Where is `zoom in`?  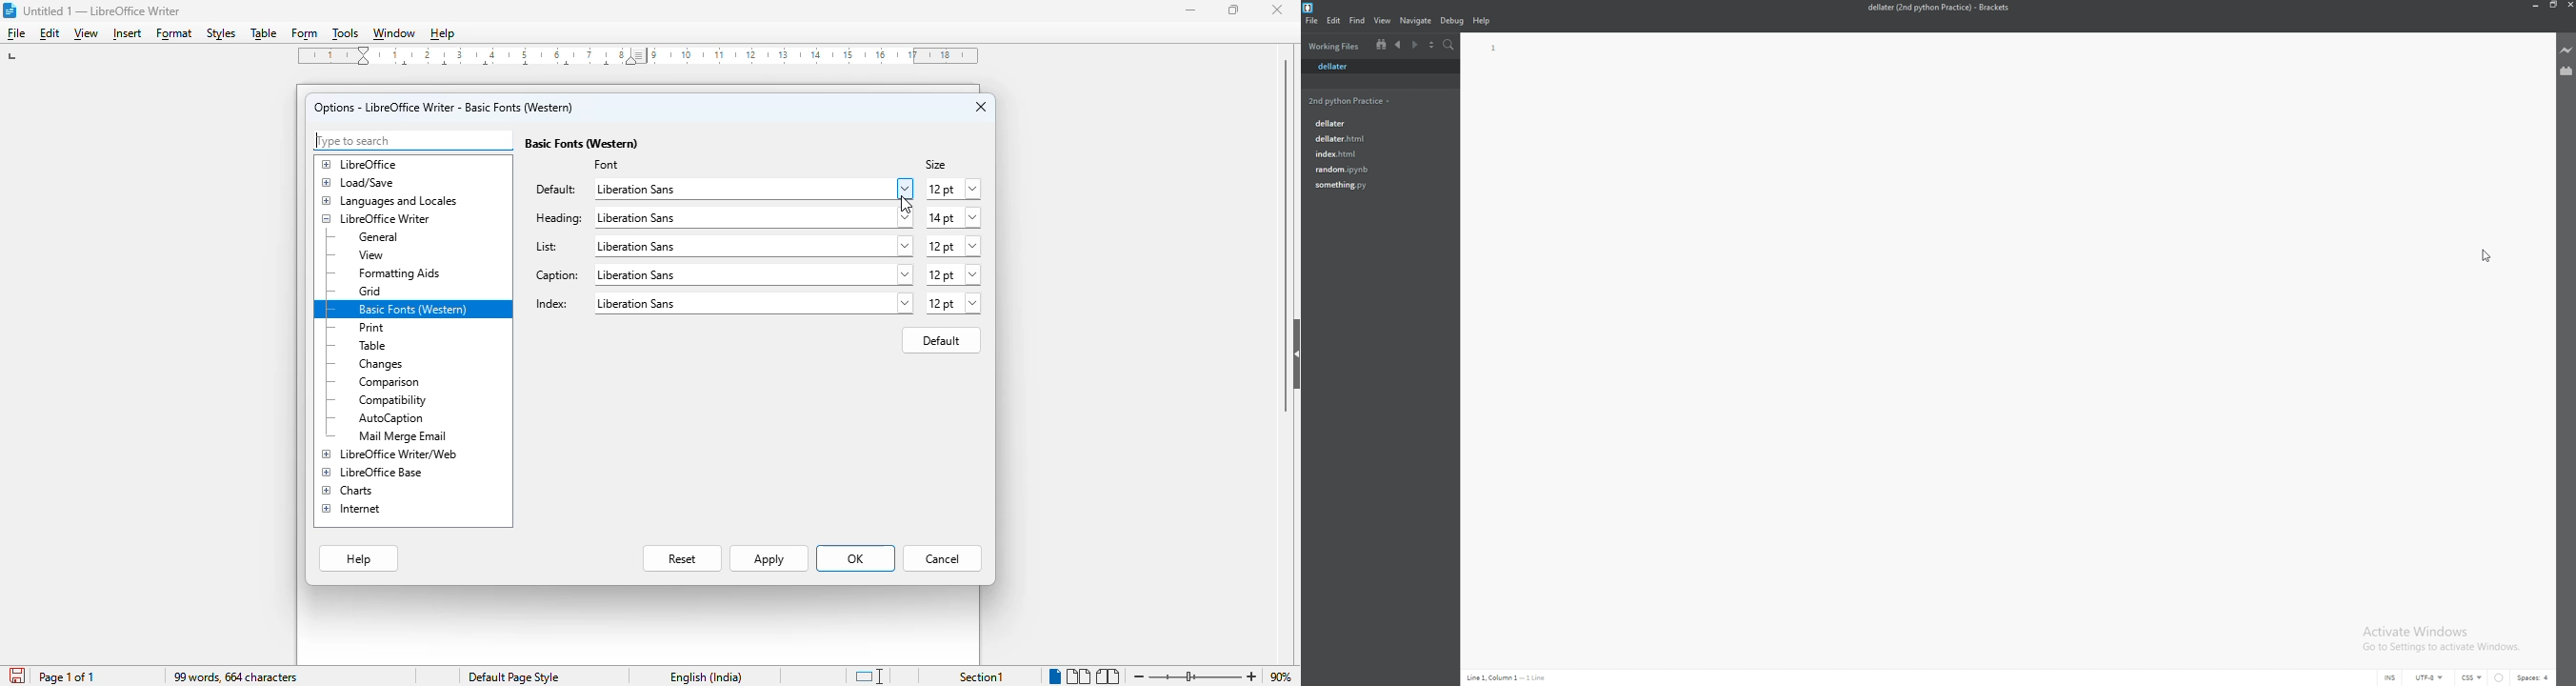 zoom in is located at coordinates (1253, 676).